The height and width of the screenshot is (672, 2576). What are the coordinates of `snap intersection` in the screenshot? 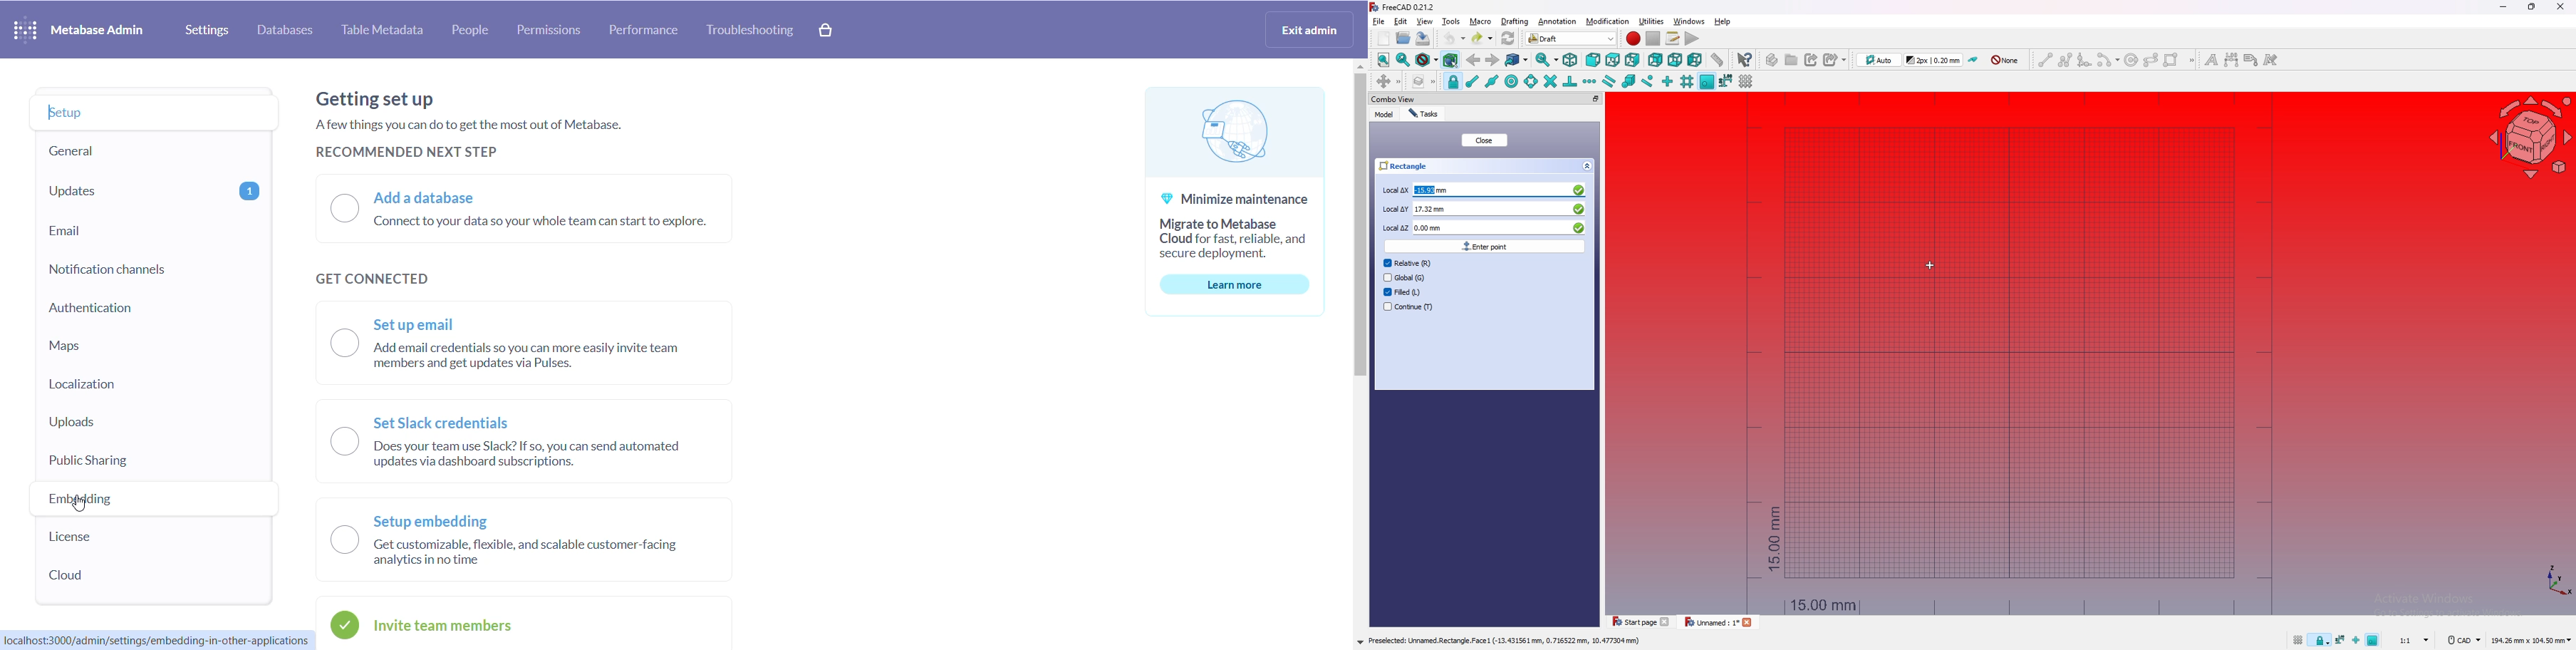 It's located at (1549, 81).